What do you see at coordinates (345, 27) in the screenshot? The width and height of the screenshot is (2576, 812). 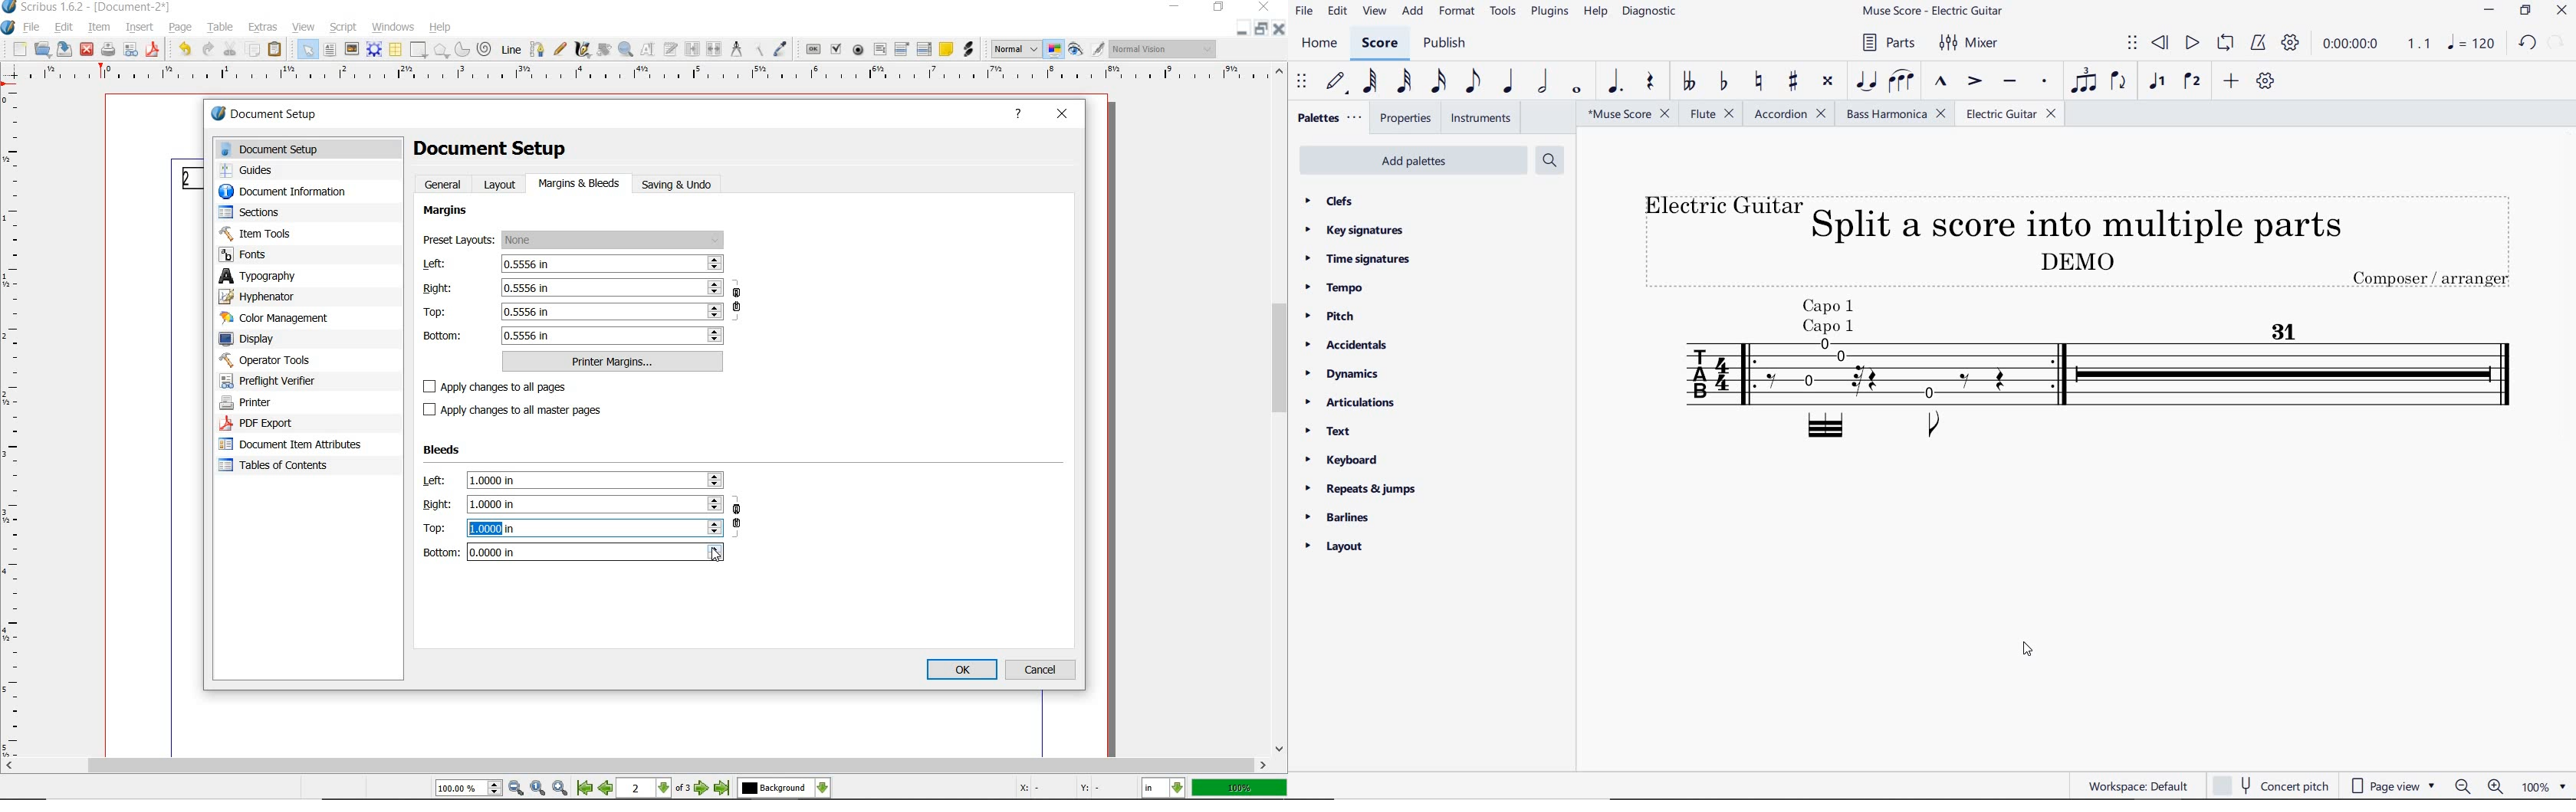 I see `script` at bounding box center [345, 27].